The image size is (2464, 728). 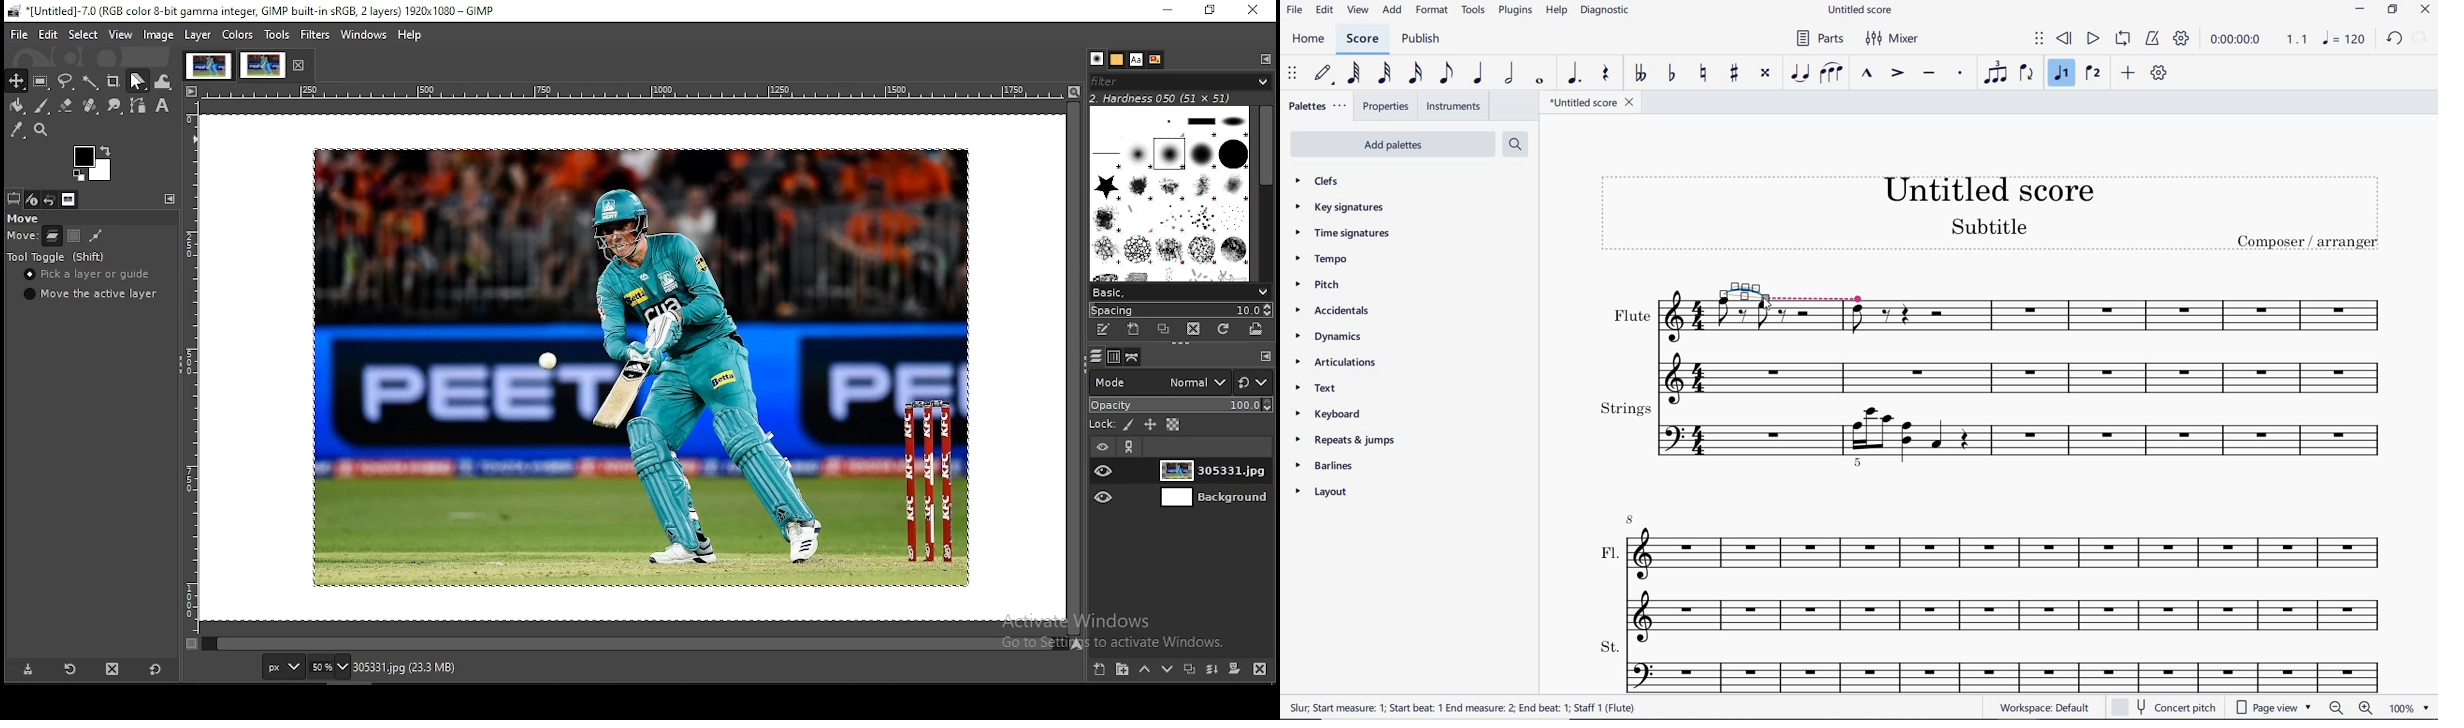 I want to click on 32ND NOTE, so click(x=1382, y=74).